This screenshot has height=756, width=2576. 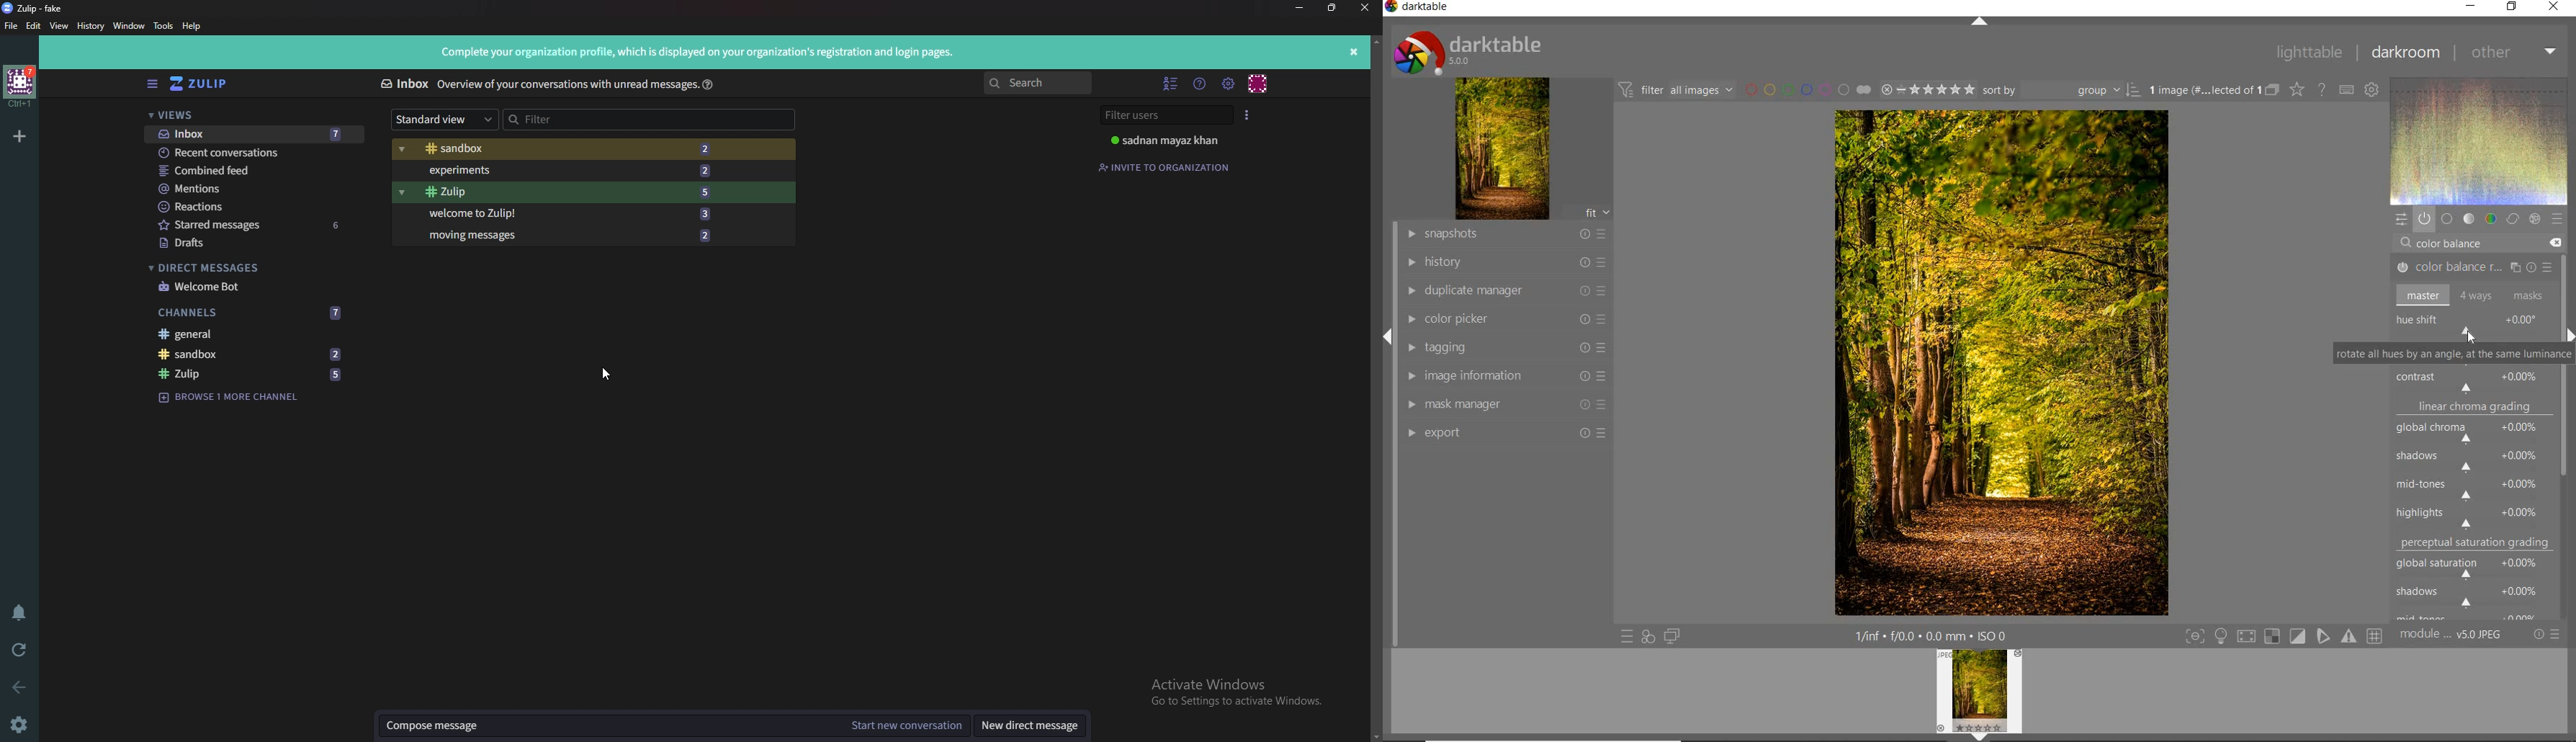 What do you see at coordinates (1227, 83) in the screenshot?
I see `Main menu` at bounding box center [1227, 83].